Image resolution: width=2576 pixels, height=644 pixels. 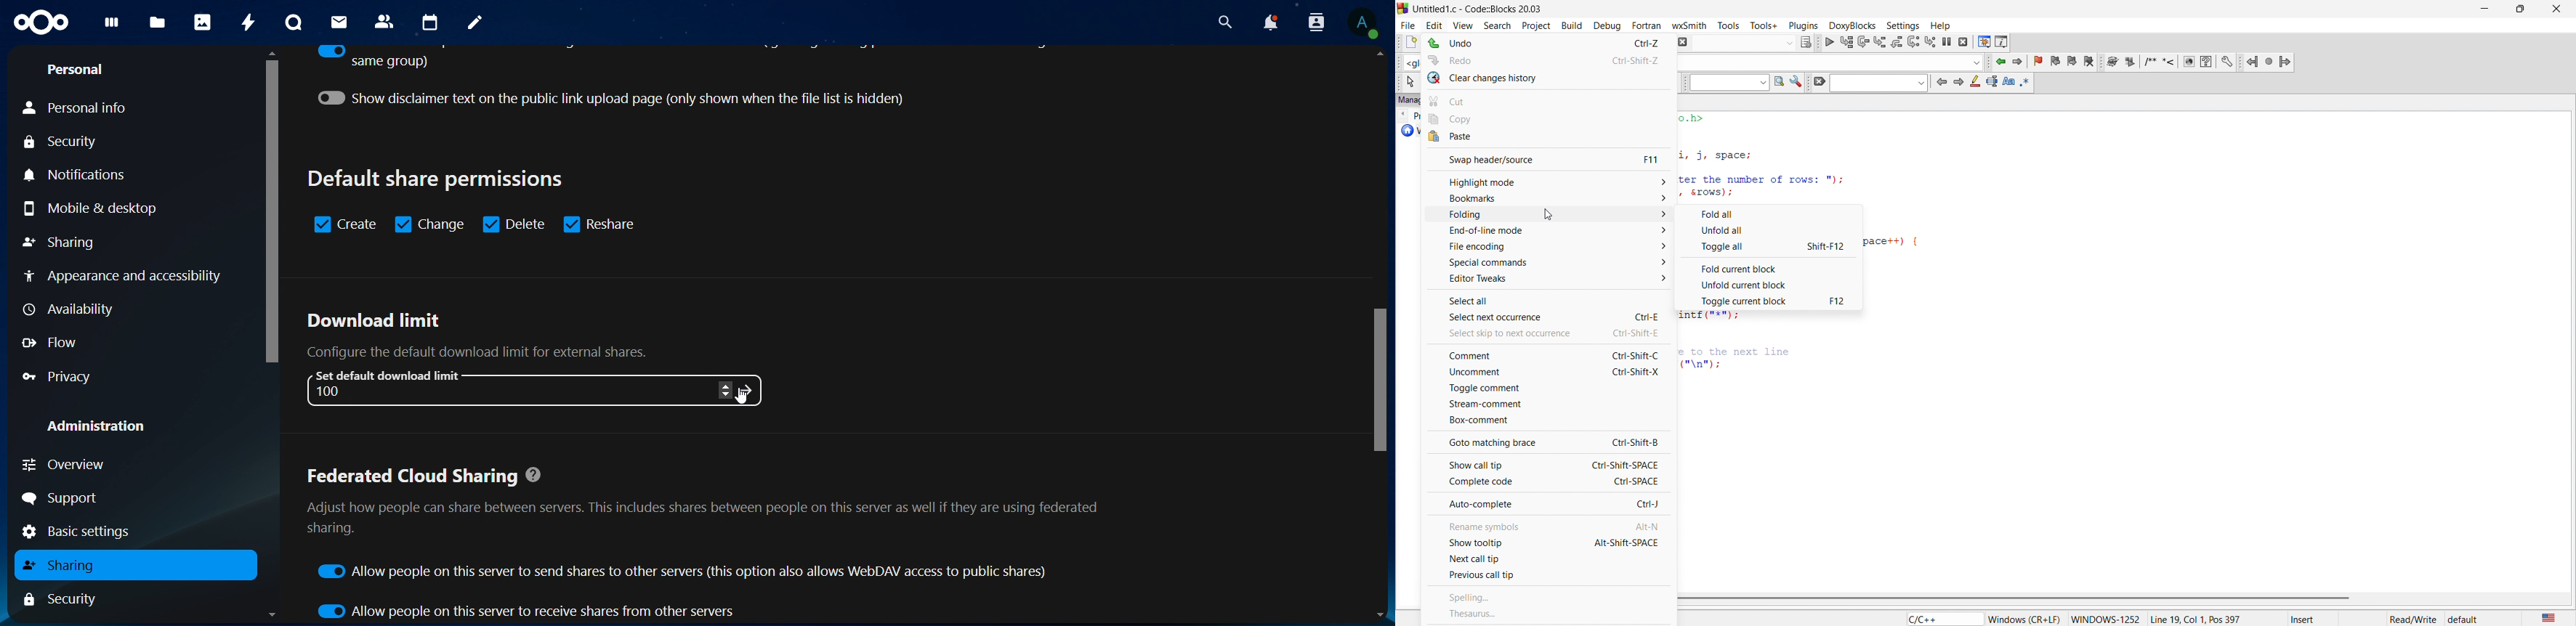 I want to click on unfold current block, so click(x=1771, y=284).